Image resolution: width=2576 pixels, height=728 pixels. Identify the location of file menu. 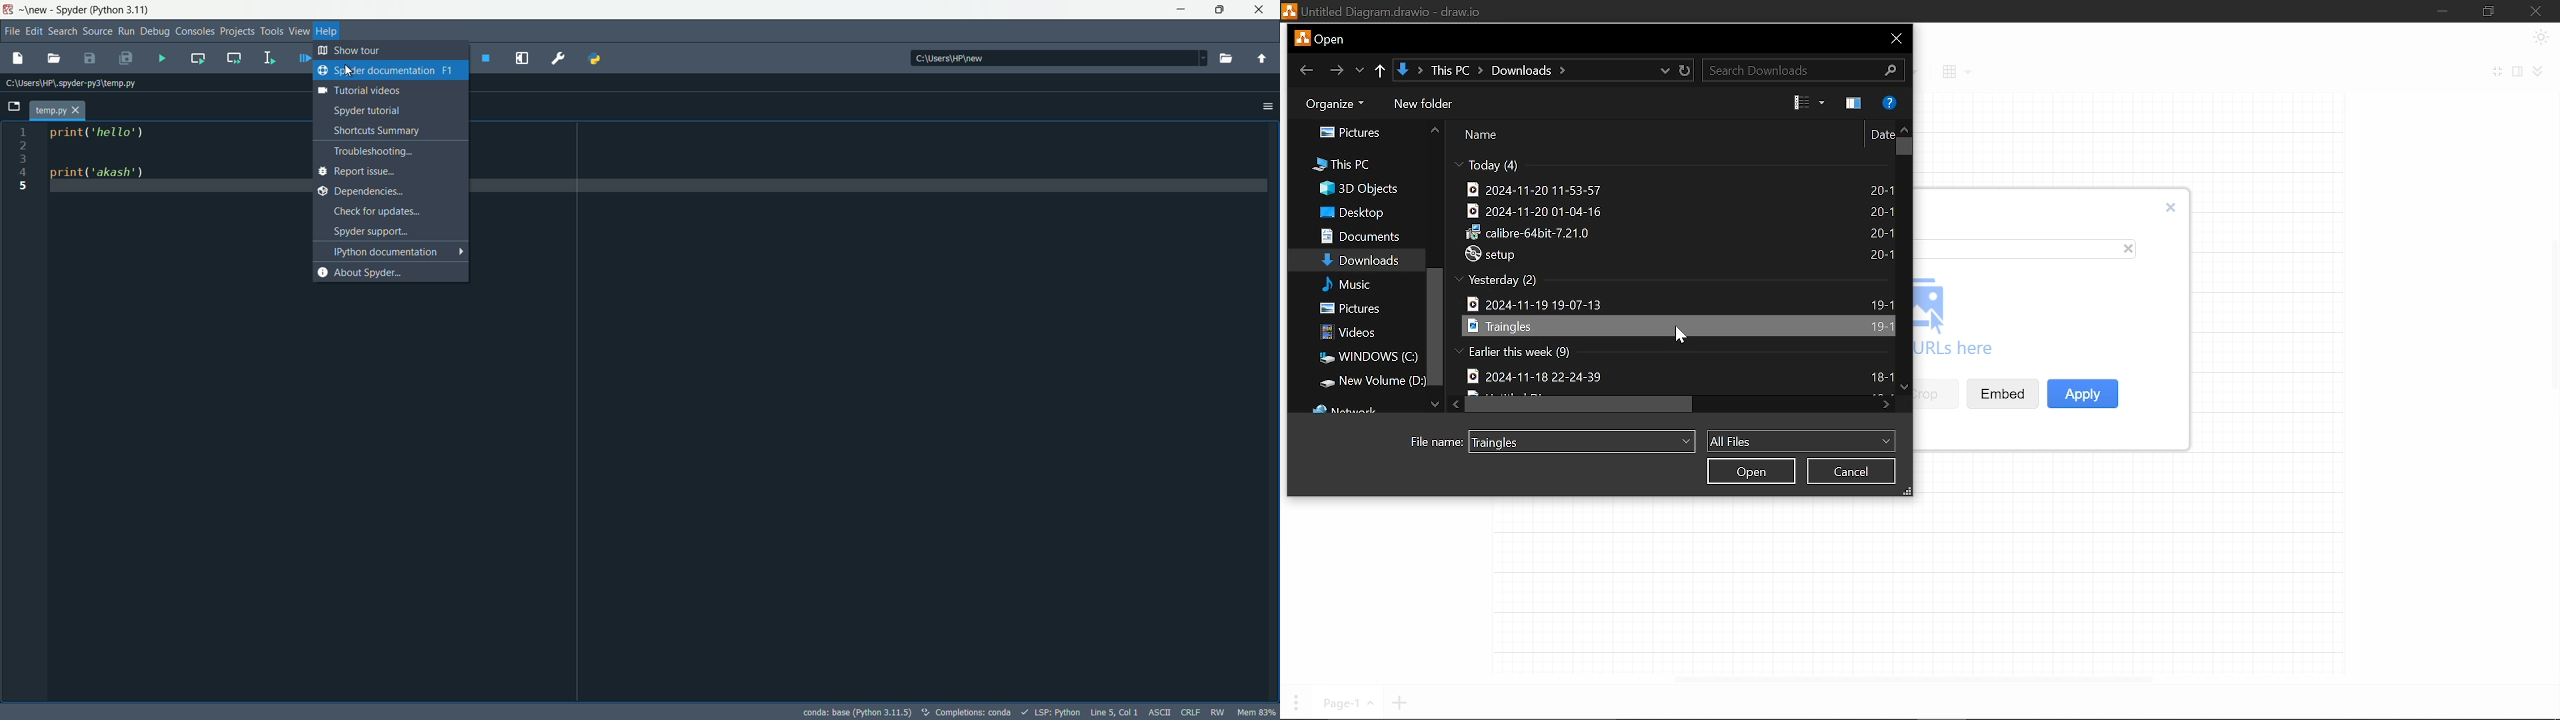
(11, 33).